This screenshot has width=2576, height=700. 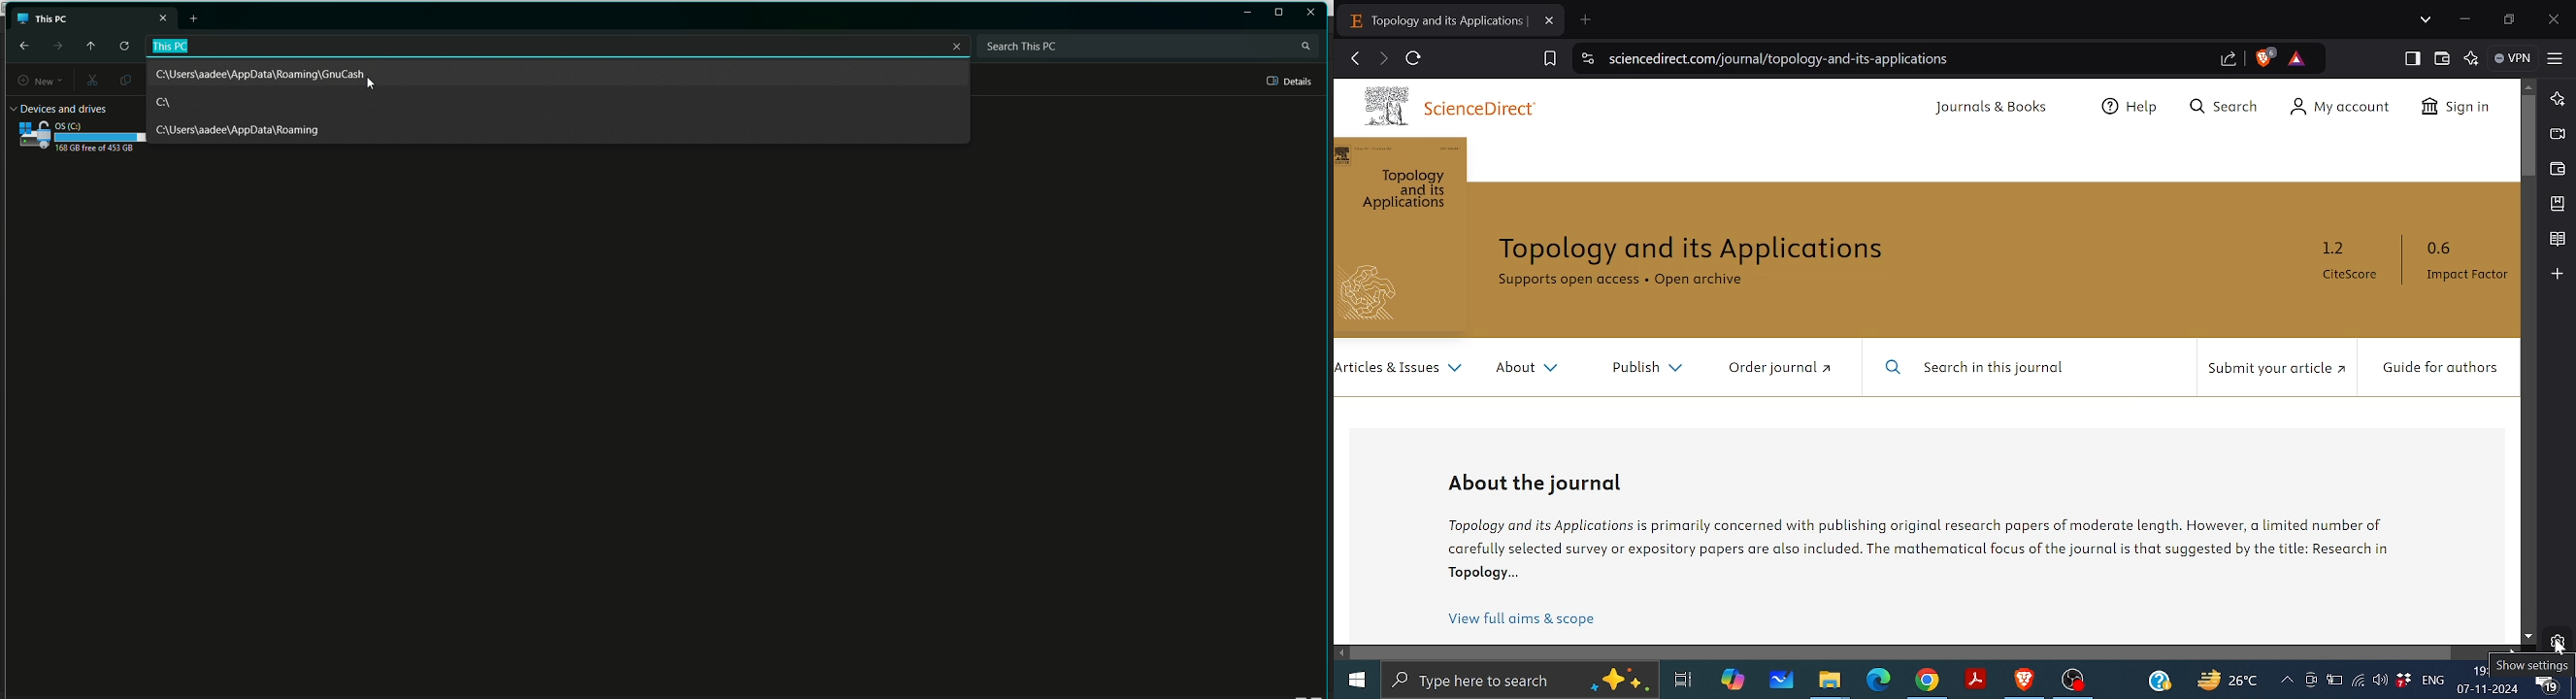 What do you see at coordinates (2224, 106) in the screenshot?
I see `Search` at bounding box center [2224, 106].